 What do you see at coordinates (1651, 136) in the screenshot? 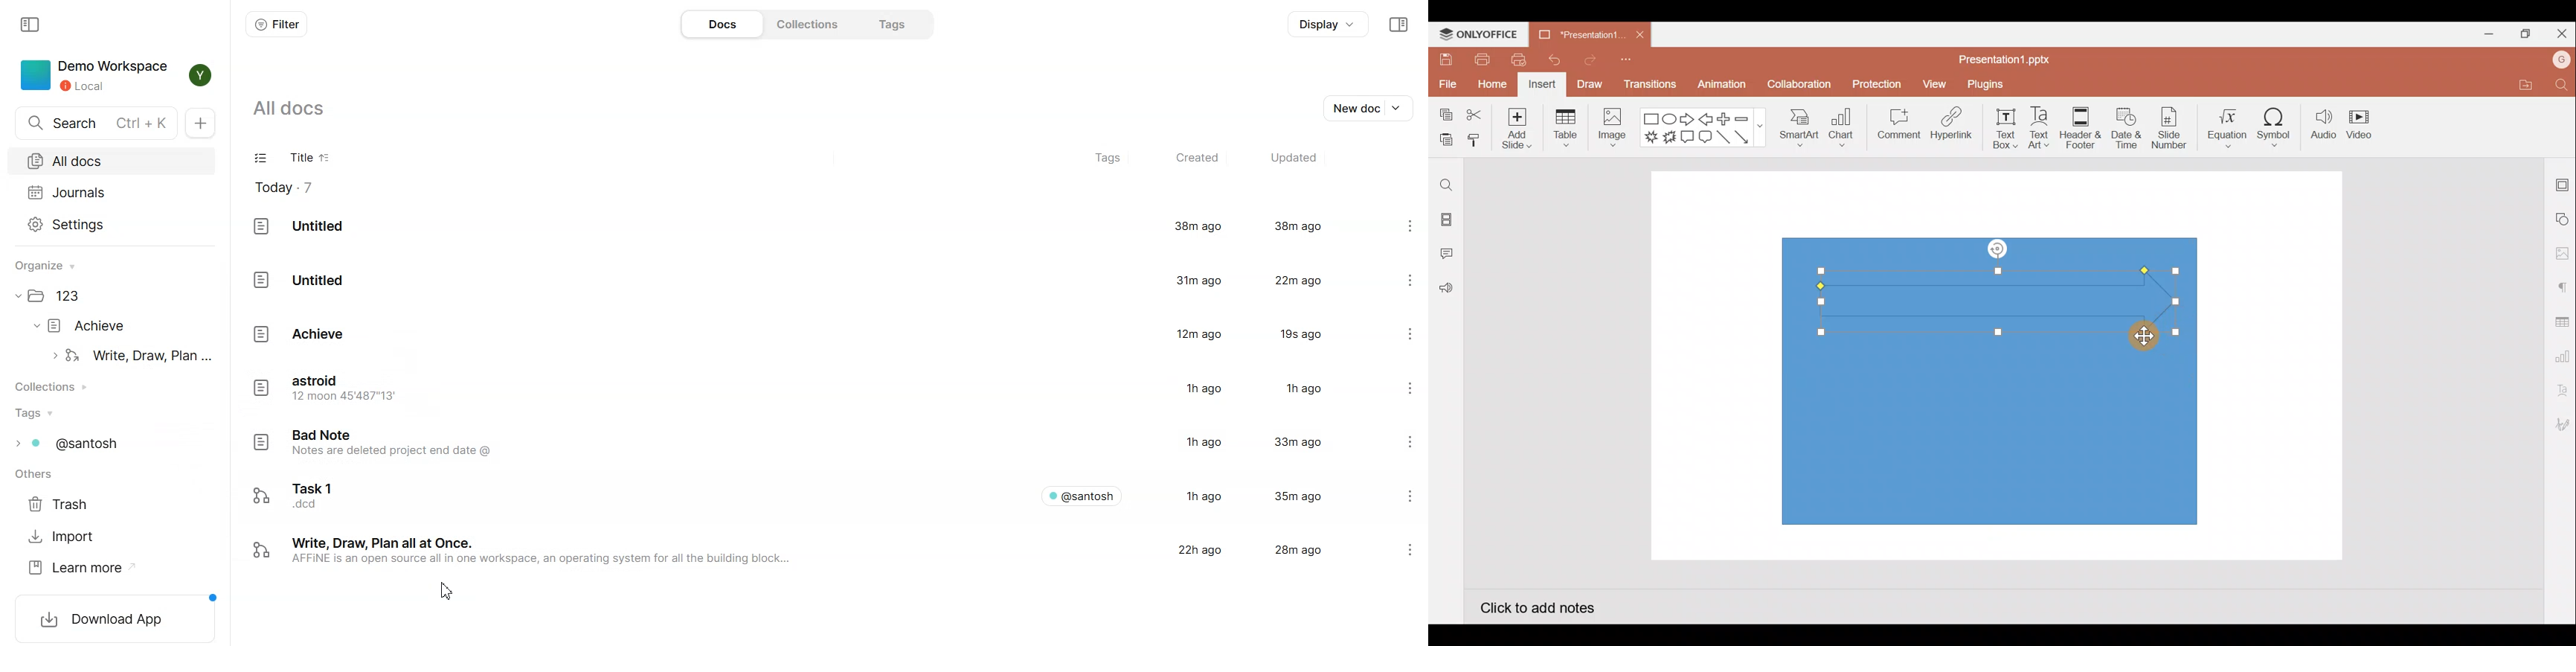
I see `Explosion 1` at bounding box center [1651, 136].